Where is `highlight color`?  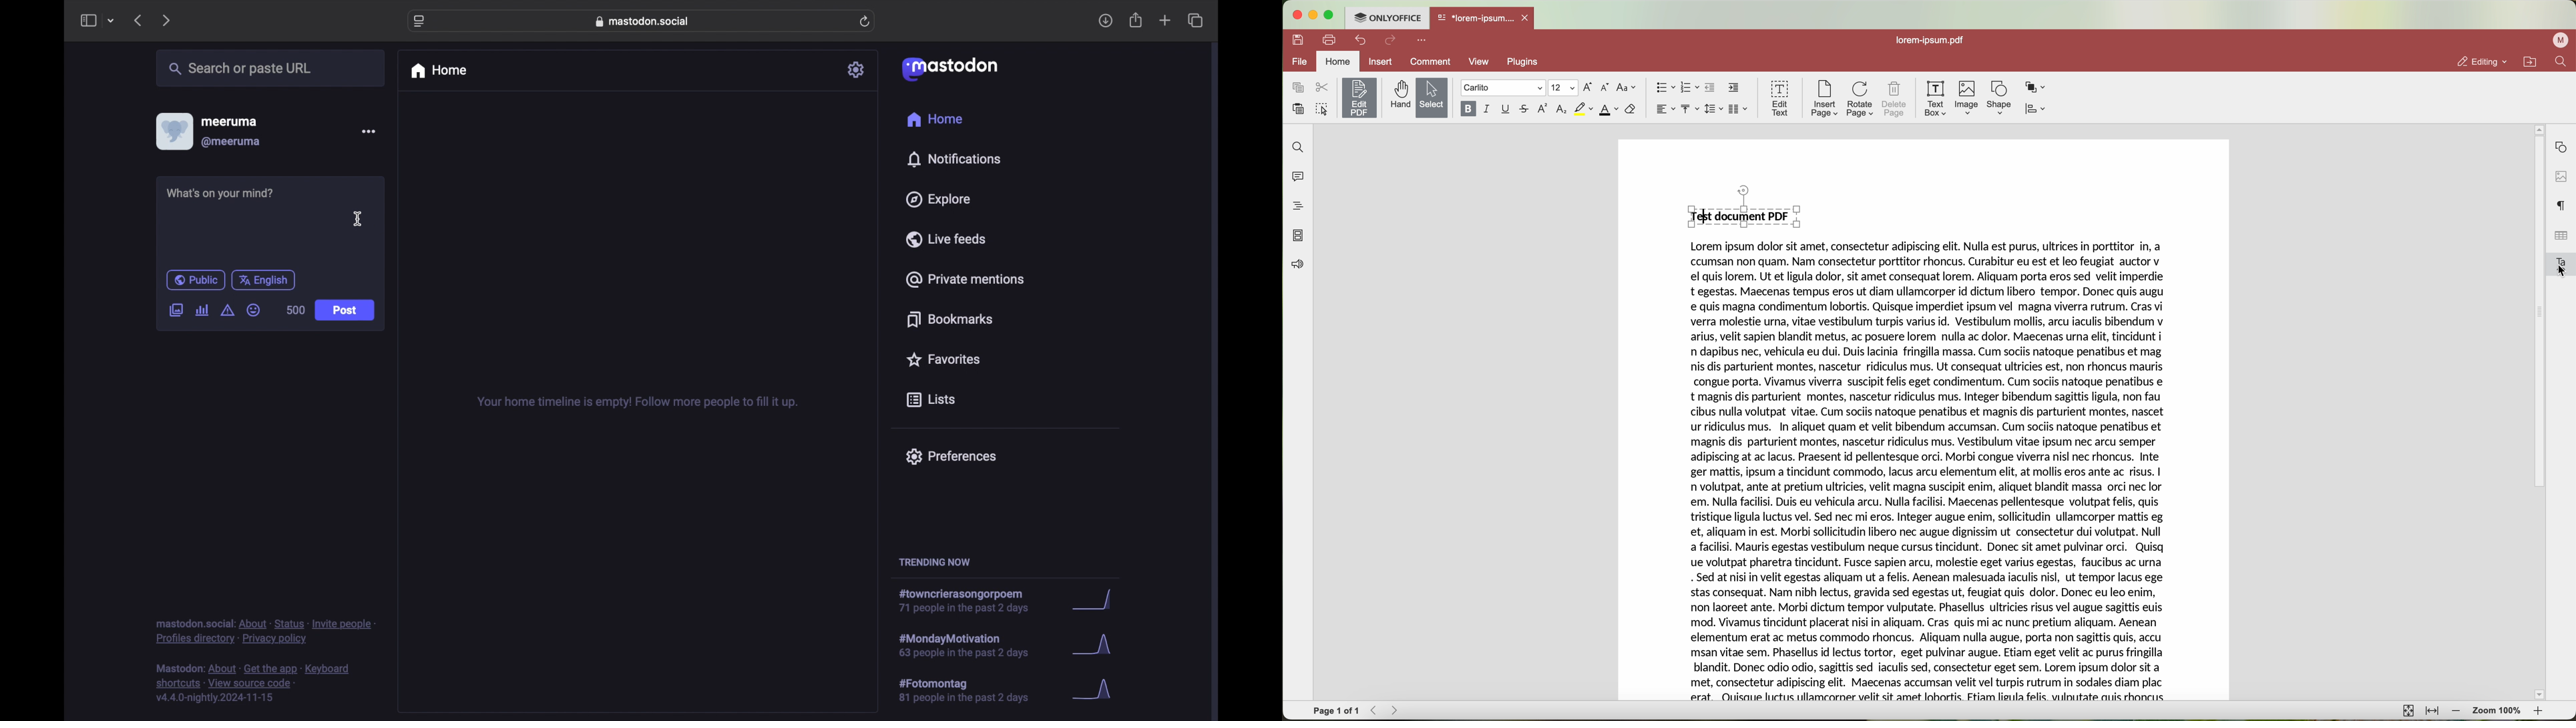
highlight color is located at coordinates (1583, 109).